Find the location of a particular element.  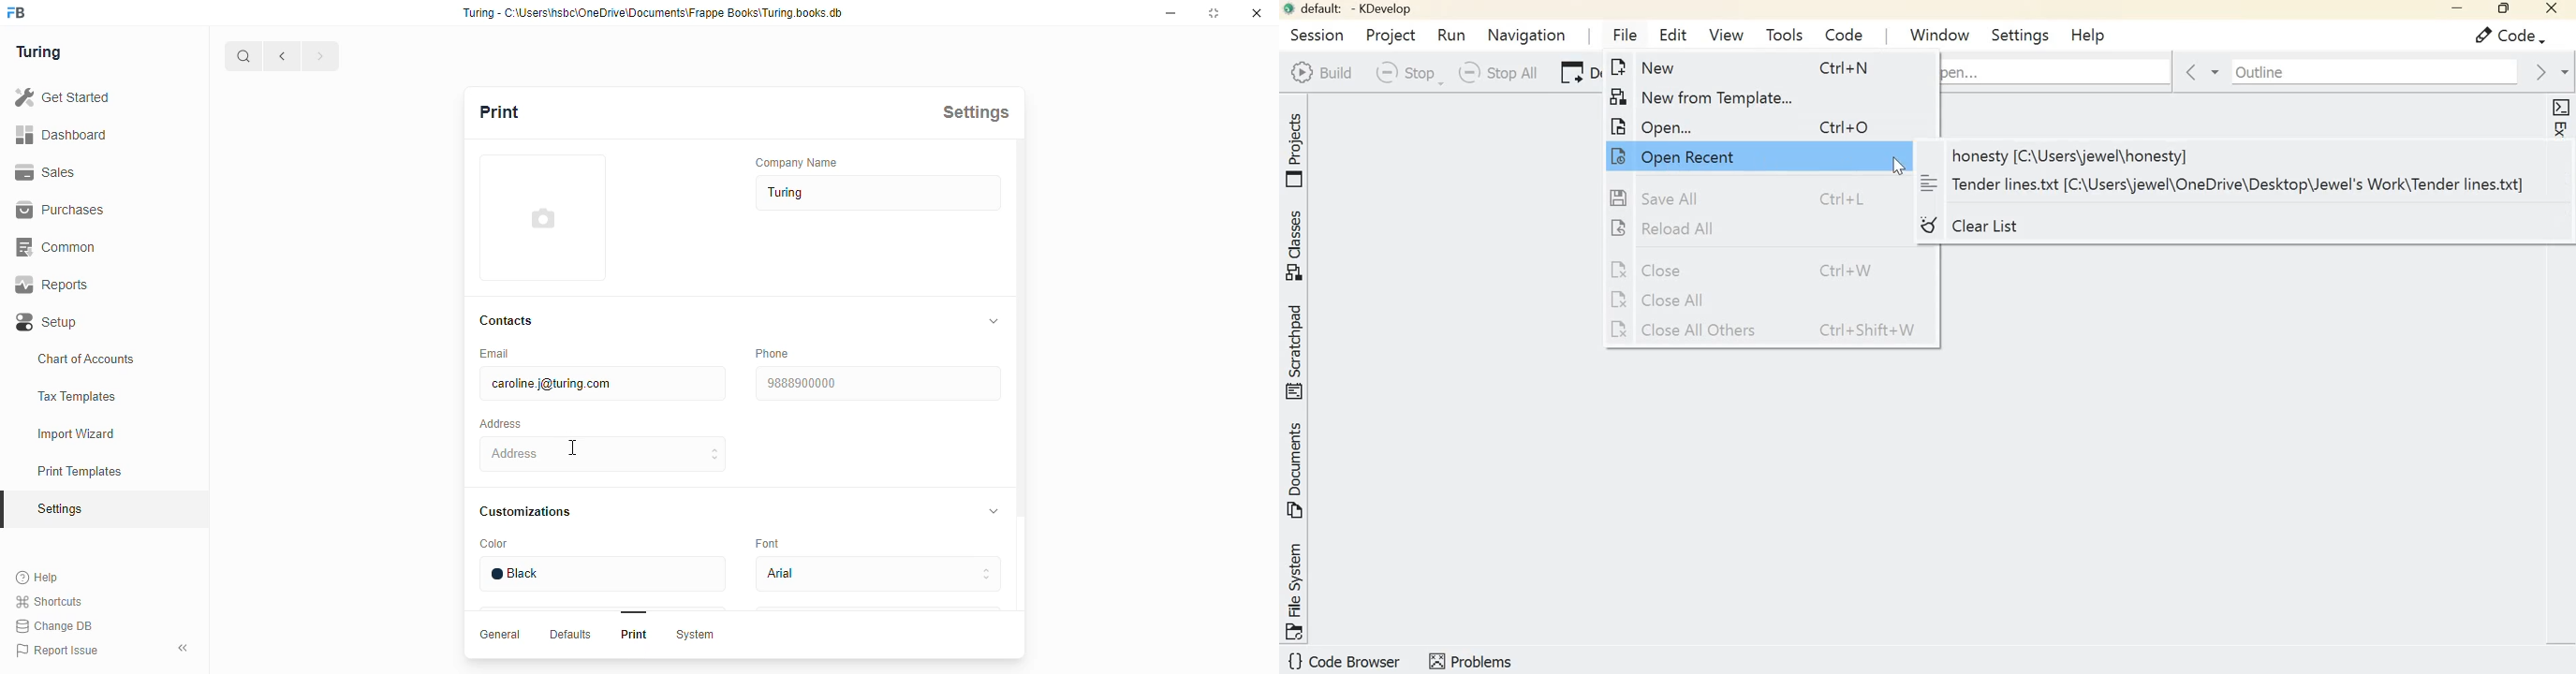

font is located at coordinates (767, 543).